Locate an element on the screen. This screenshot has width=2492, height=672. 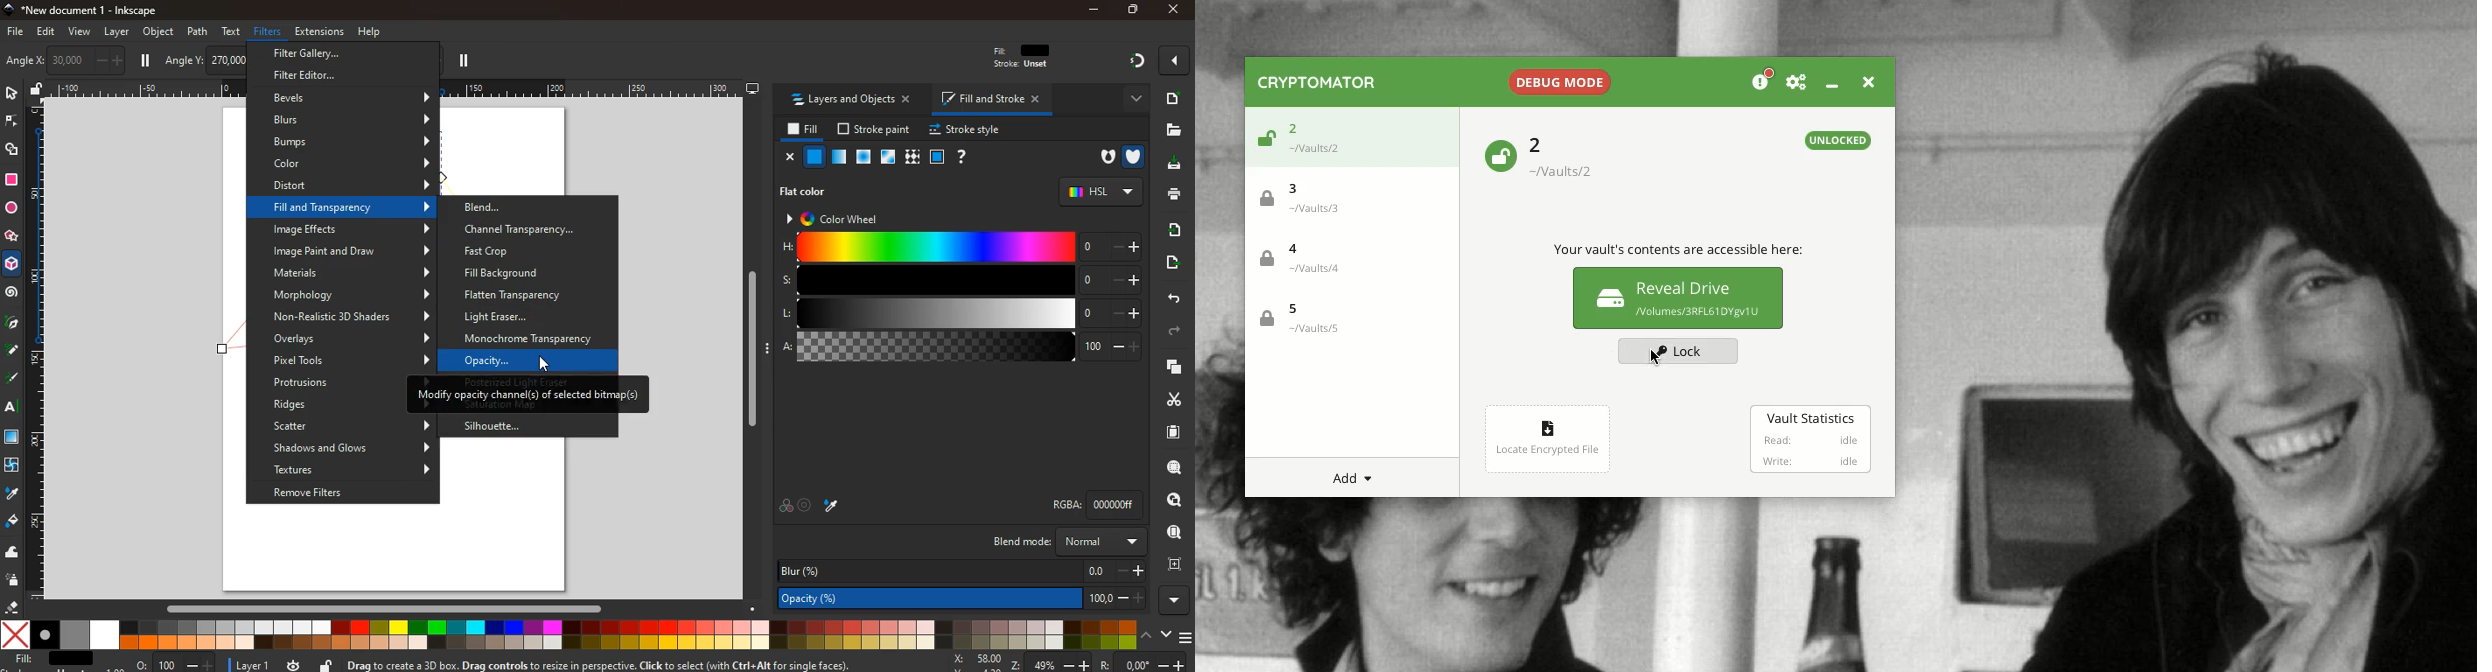
Vault 3 is located at coordinates (1309, 196).